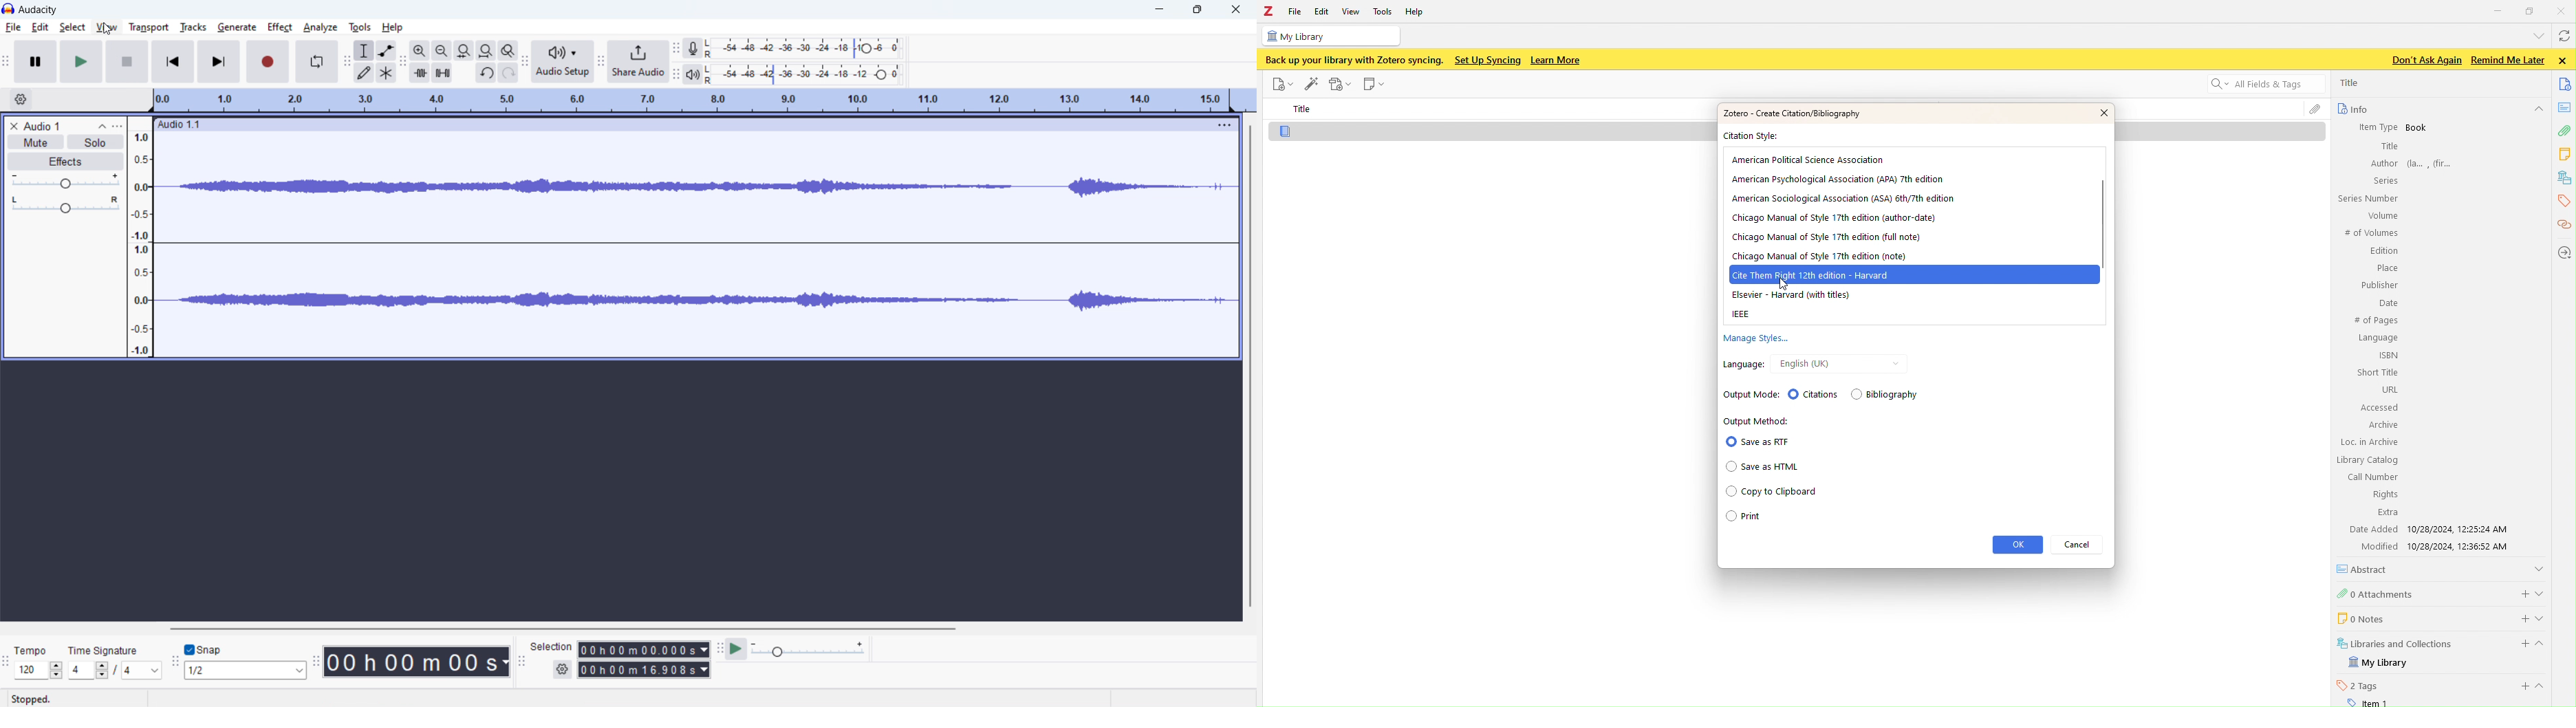 This screenshot has width=2576, height=728. What do you see at coordinates (2463, 547) in the screenshot?
I see `10/28/2024, 12:36:52 AM` at bounding box center [2463, 547].